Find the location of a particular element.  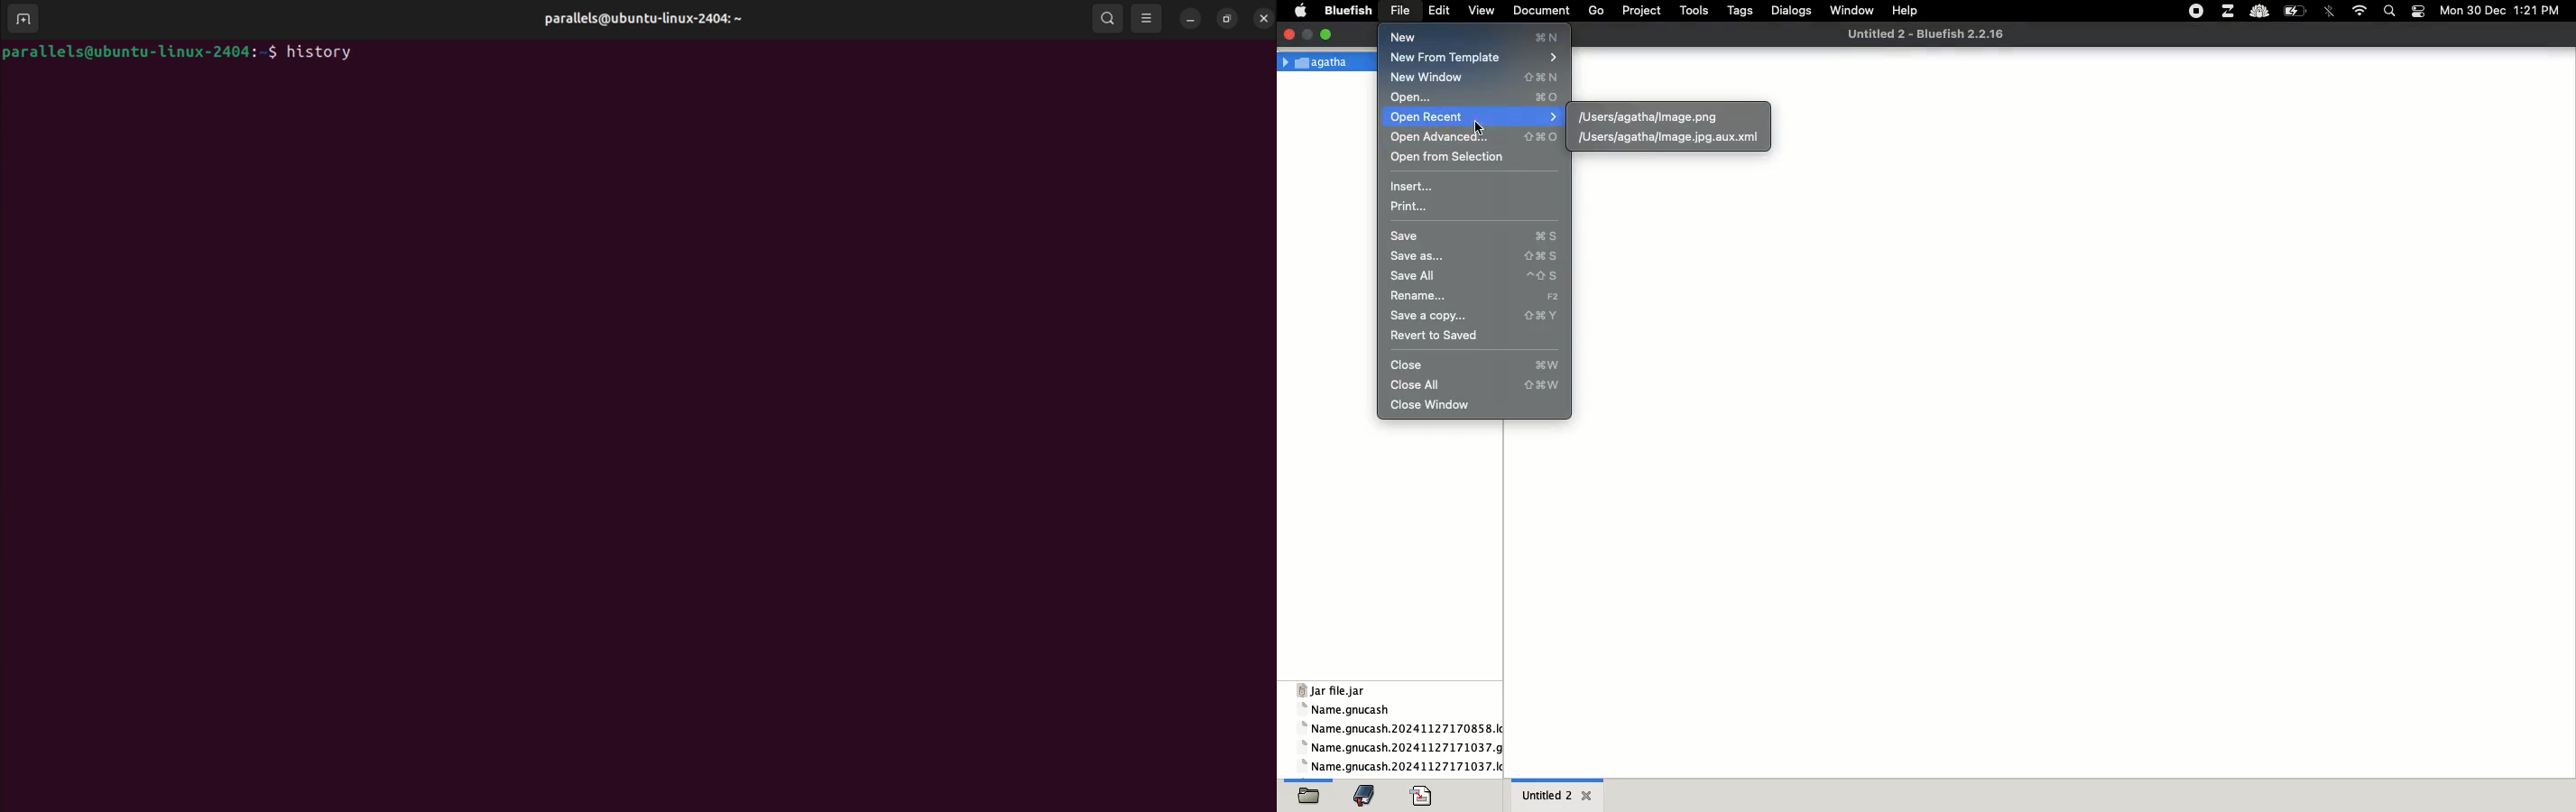

close is located at coordinates (1475, 365).